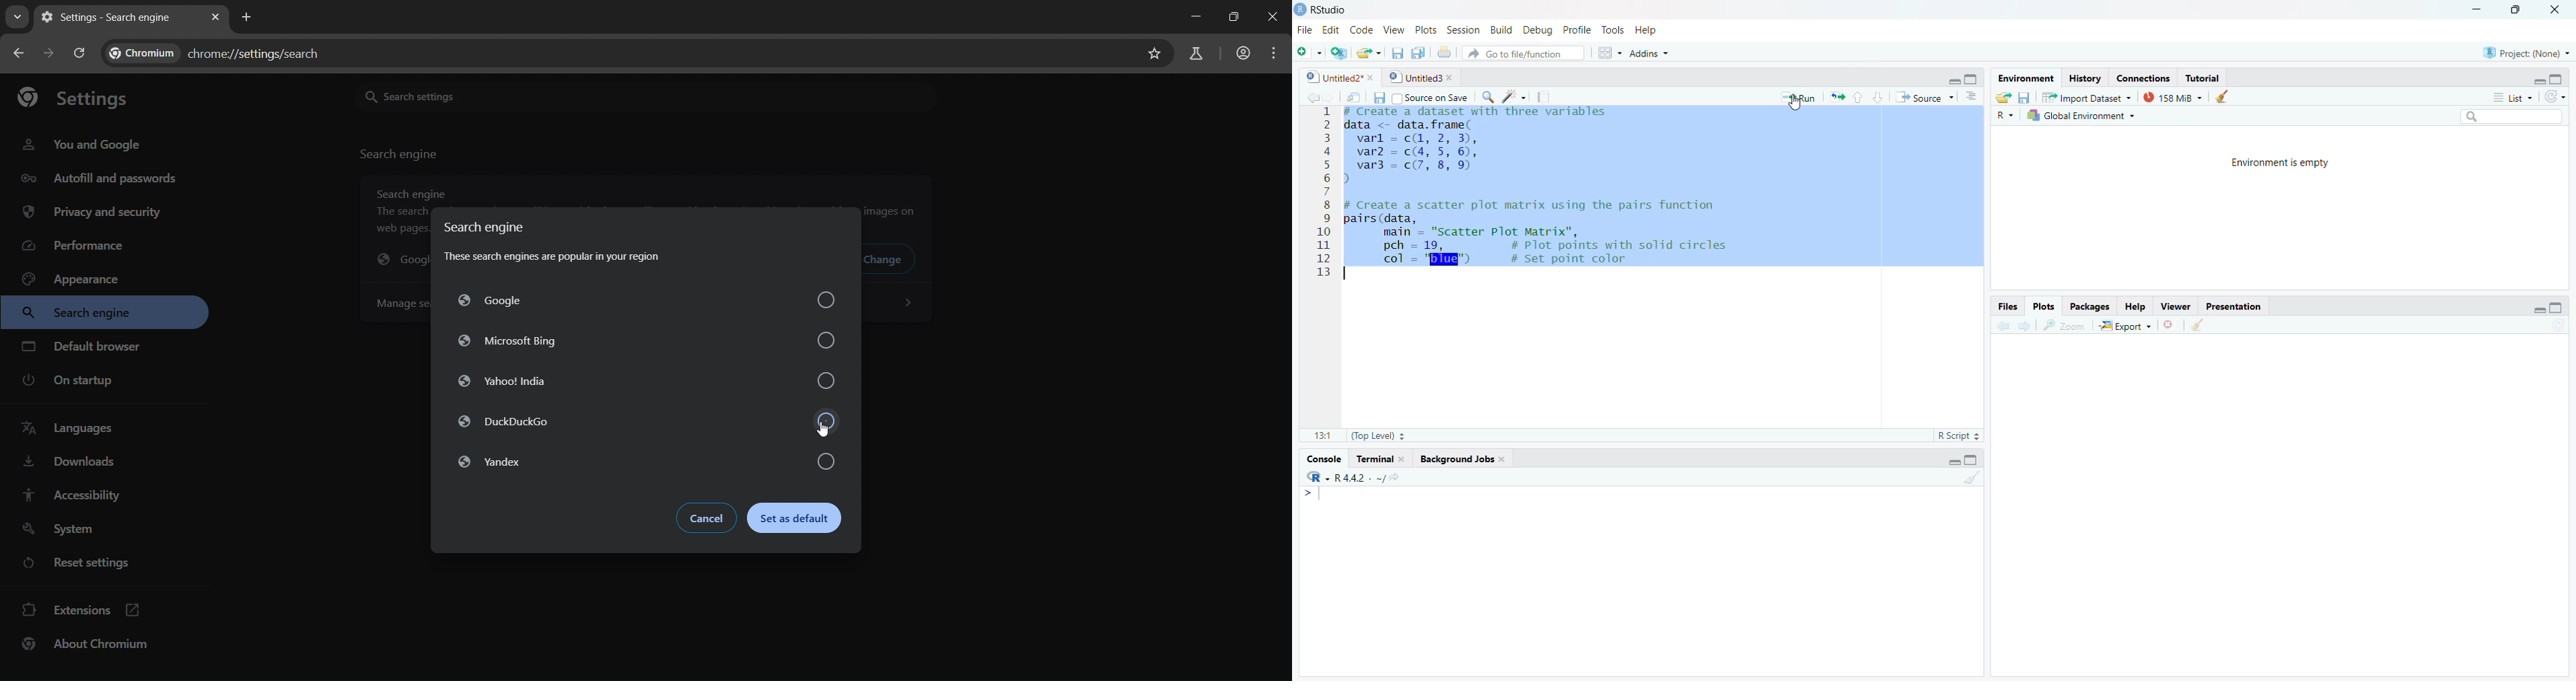 The height and width of the screenshot is (700, 2576). What do you see at coordinates (2091, 96) in the screenshot?
I see `Import Dataset ` at bounding box center [2091, 96].